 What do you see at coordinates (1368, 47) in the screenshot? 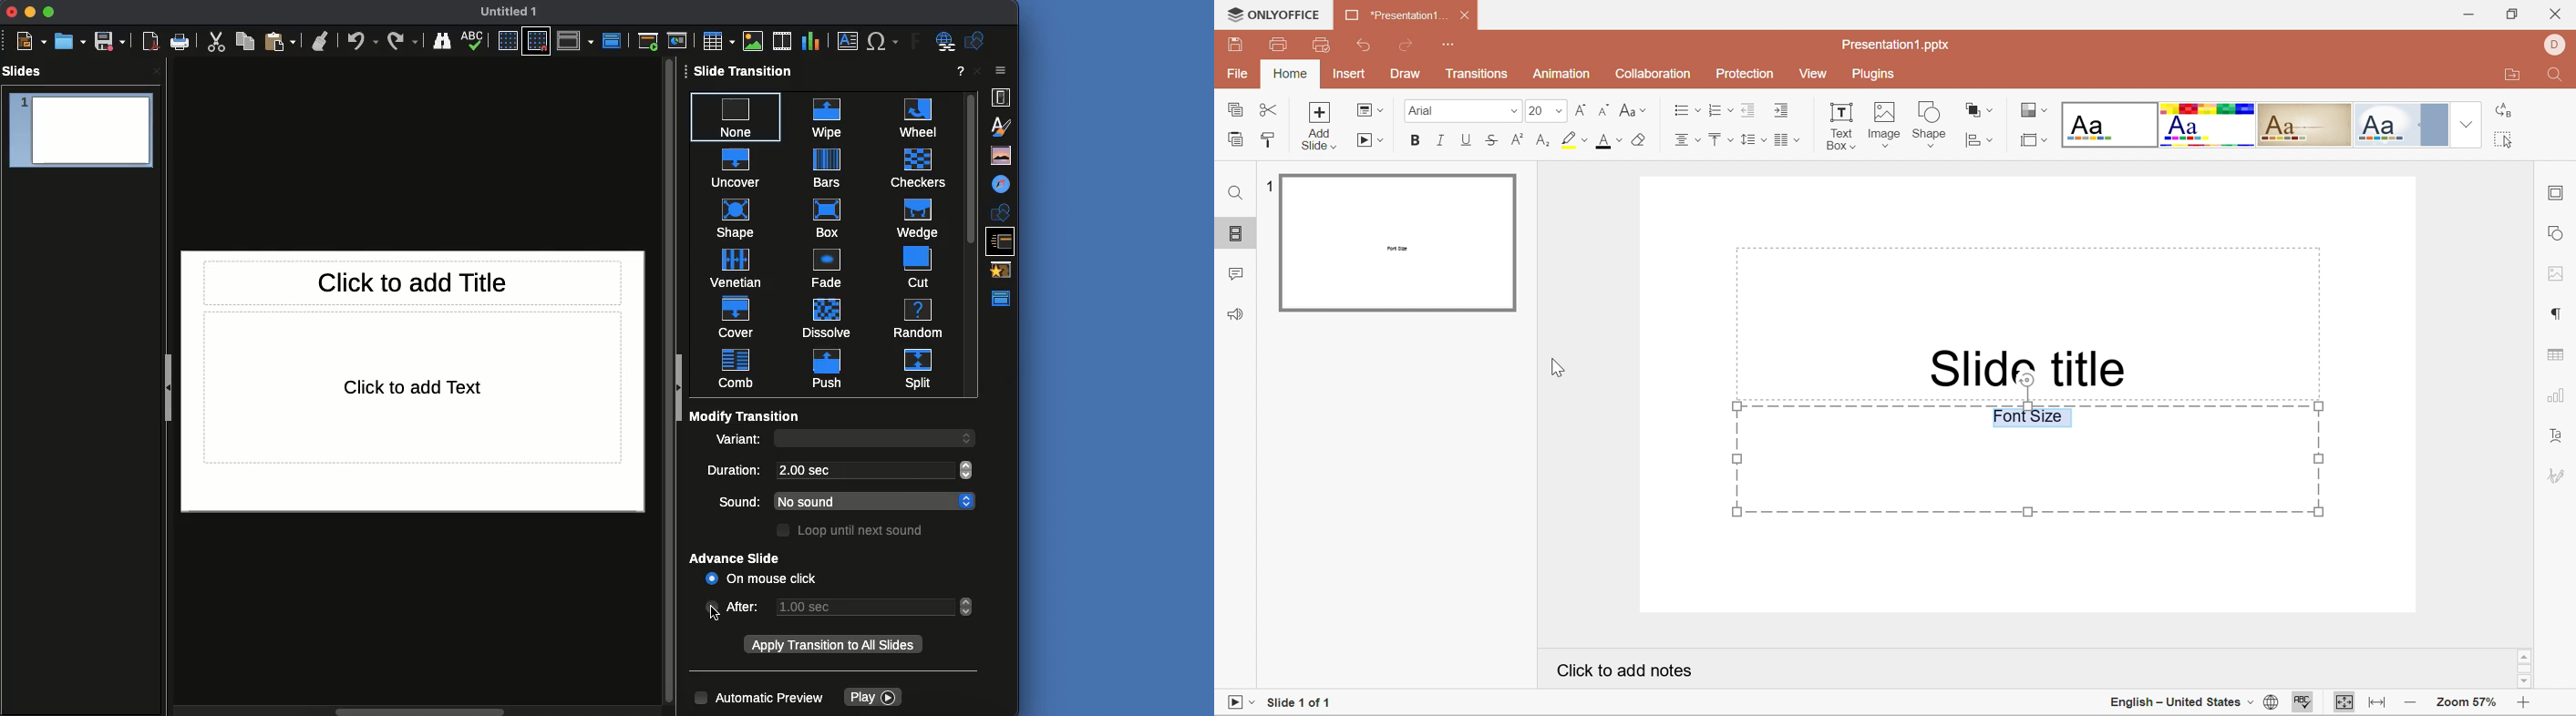
I see `Undo` at bounding box center [1368, 47].